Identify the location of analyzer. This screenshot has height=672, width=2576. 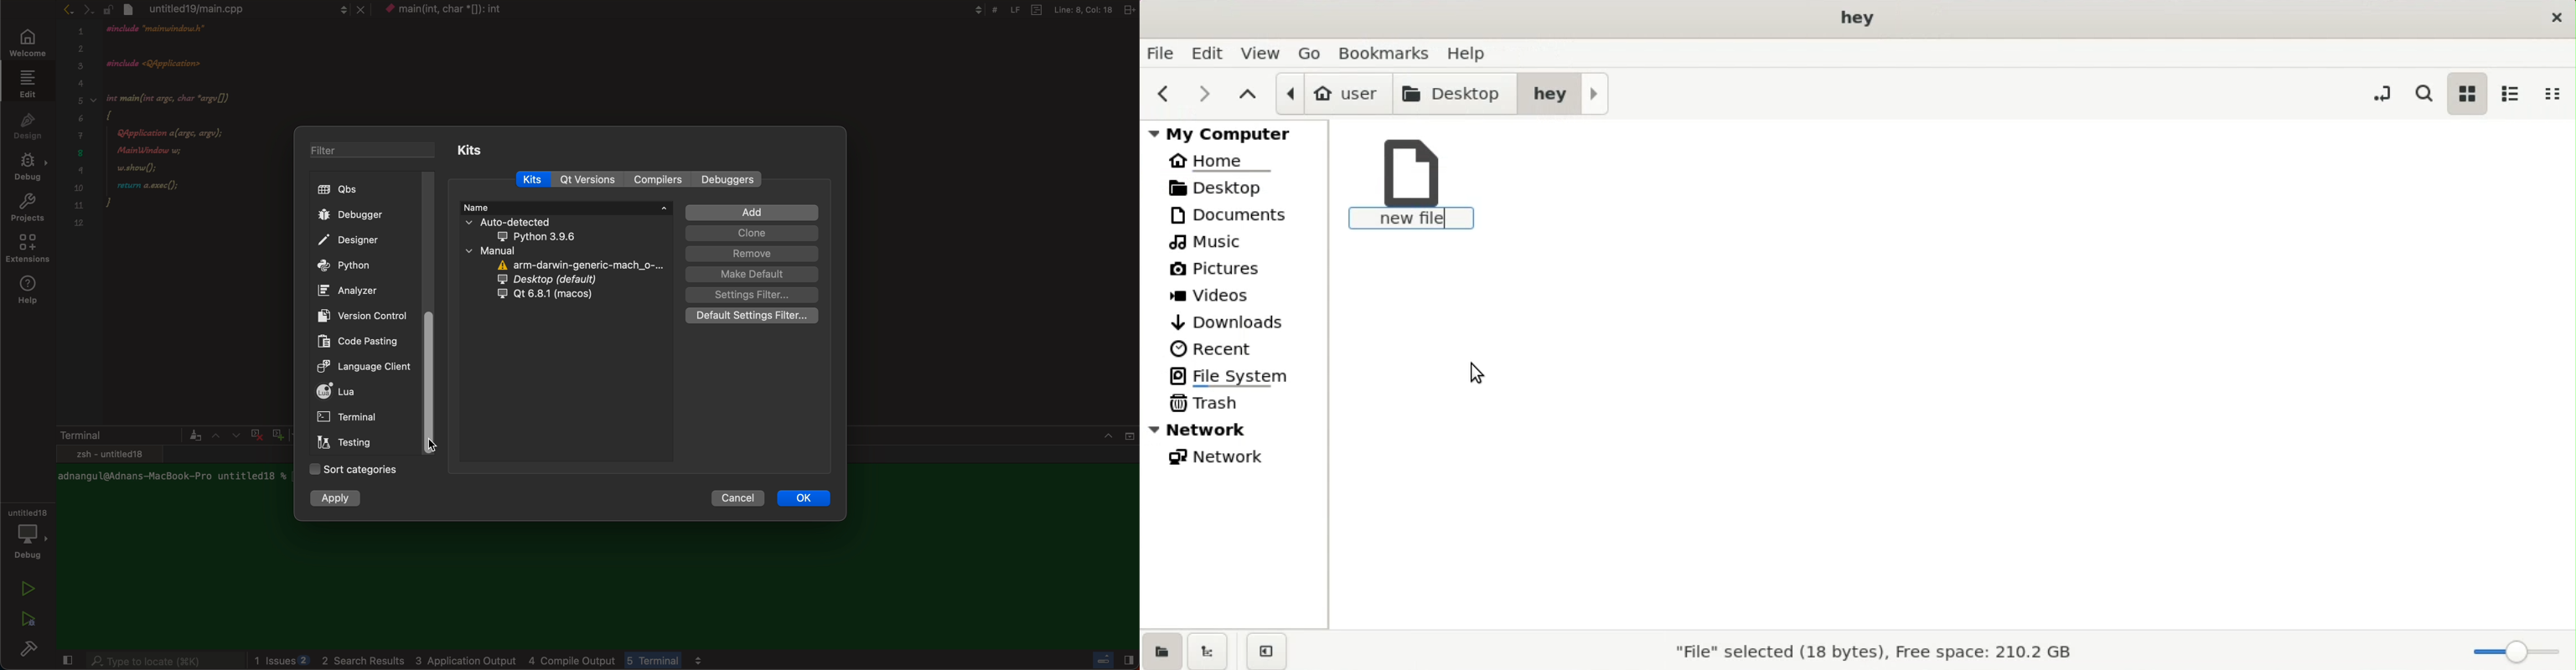
(352, 291).